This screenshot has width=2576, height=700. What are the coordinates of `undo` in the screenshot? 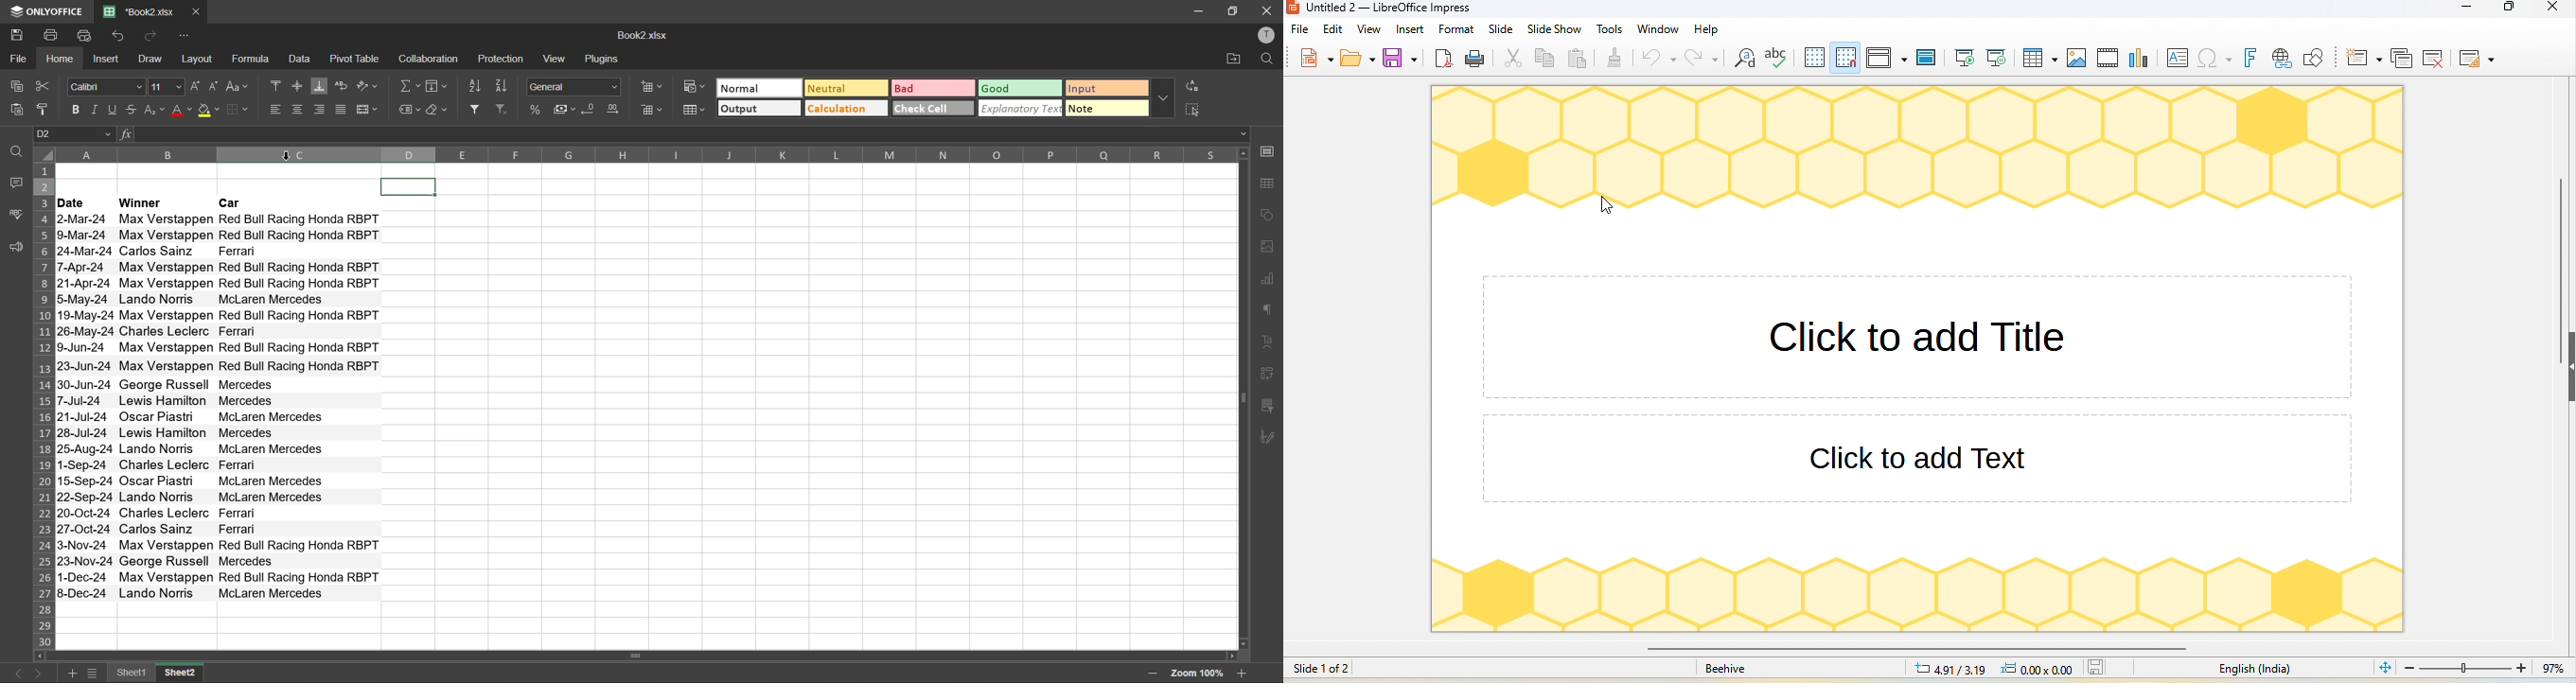 It's located at (1659, 59).